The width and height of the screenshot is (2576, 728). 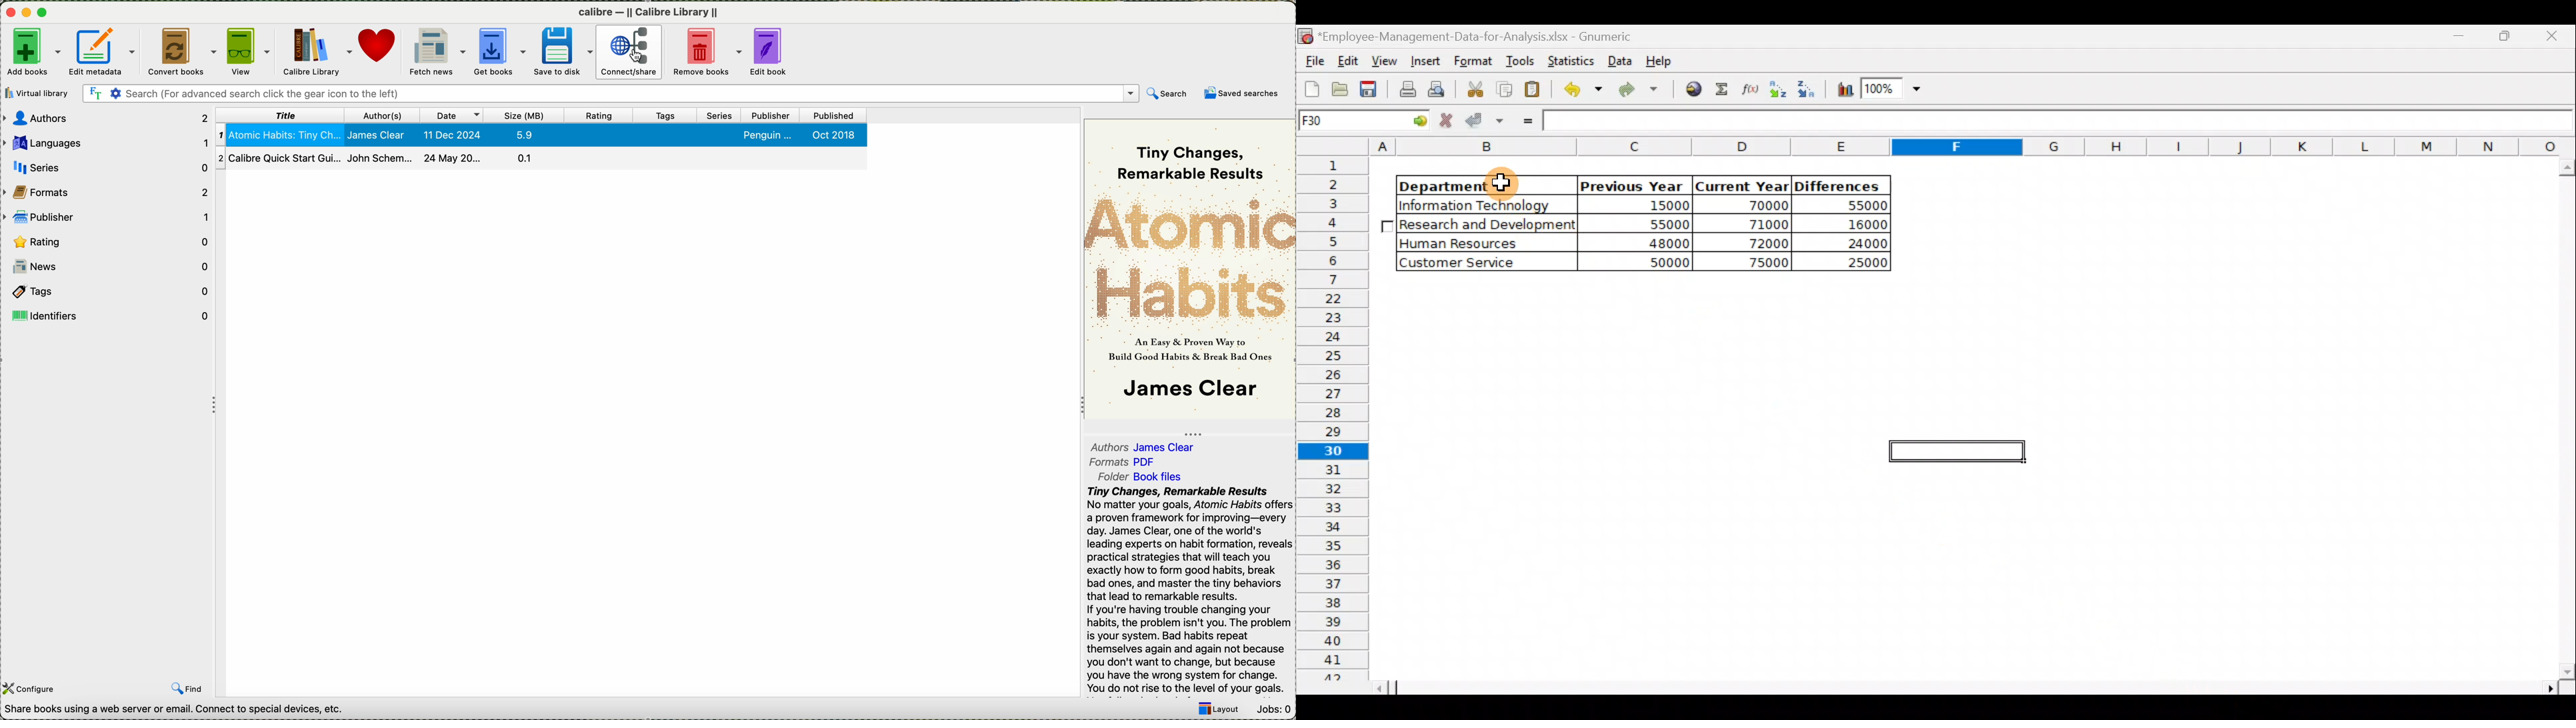 I want to click on title, so click(x=284, y=114).